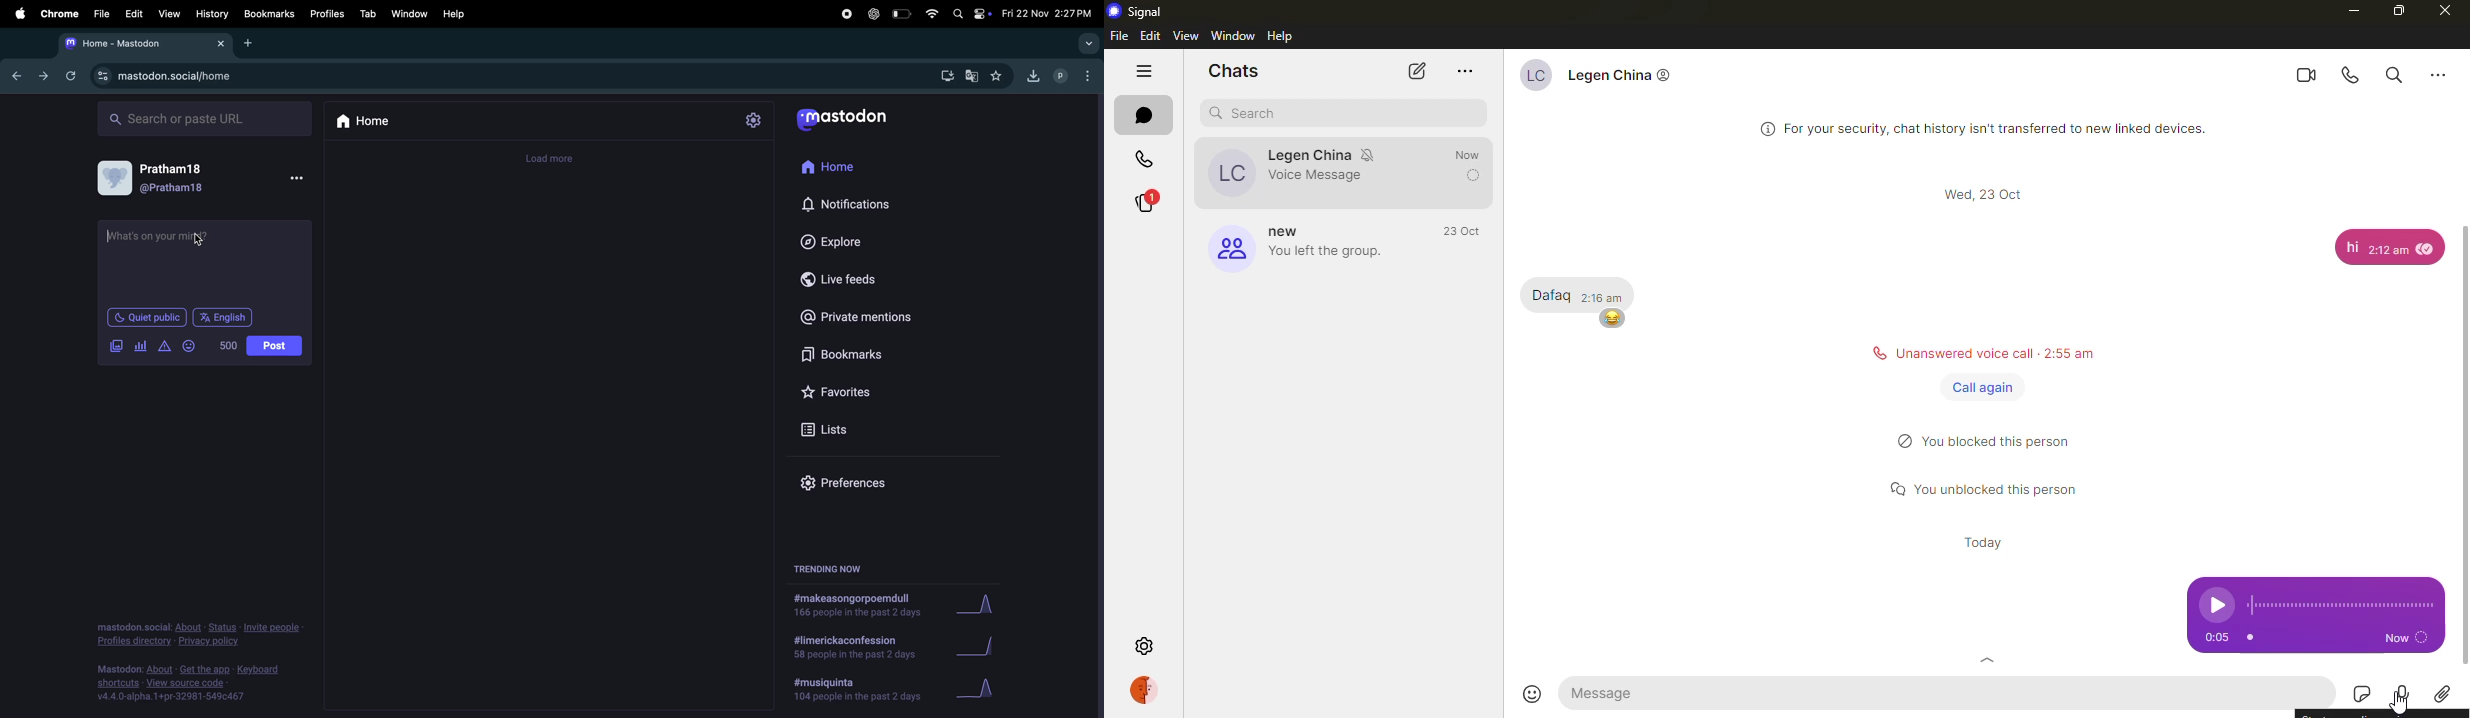 This screenshot has height=728, width=2492. Describe the element at coordinates (1151, 117) in the screenshot. I see `chats` at that location.